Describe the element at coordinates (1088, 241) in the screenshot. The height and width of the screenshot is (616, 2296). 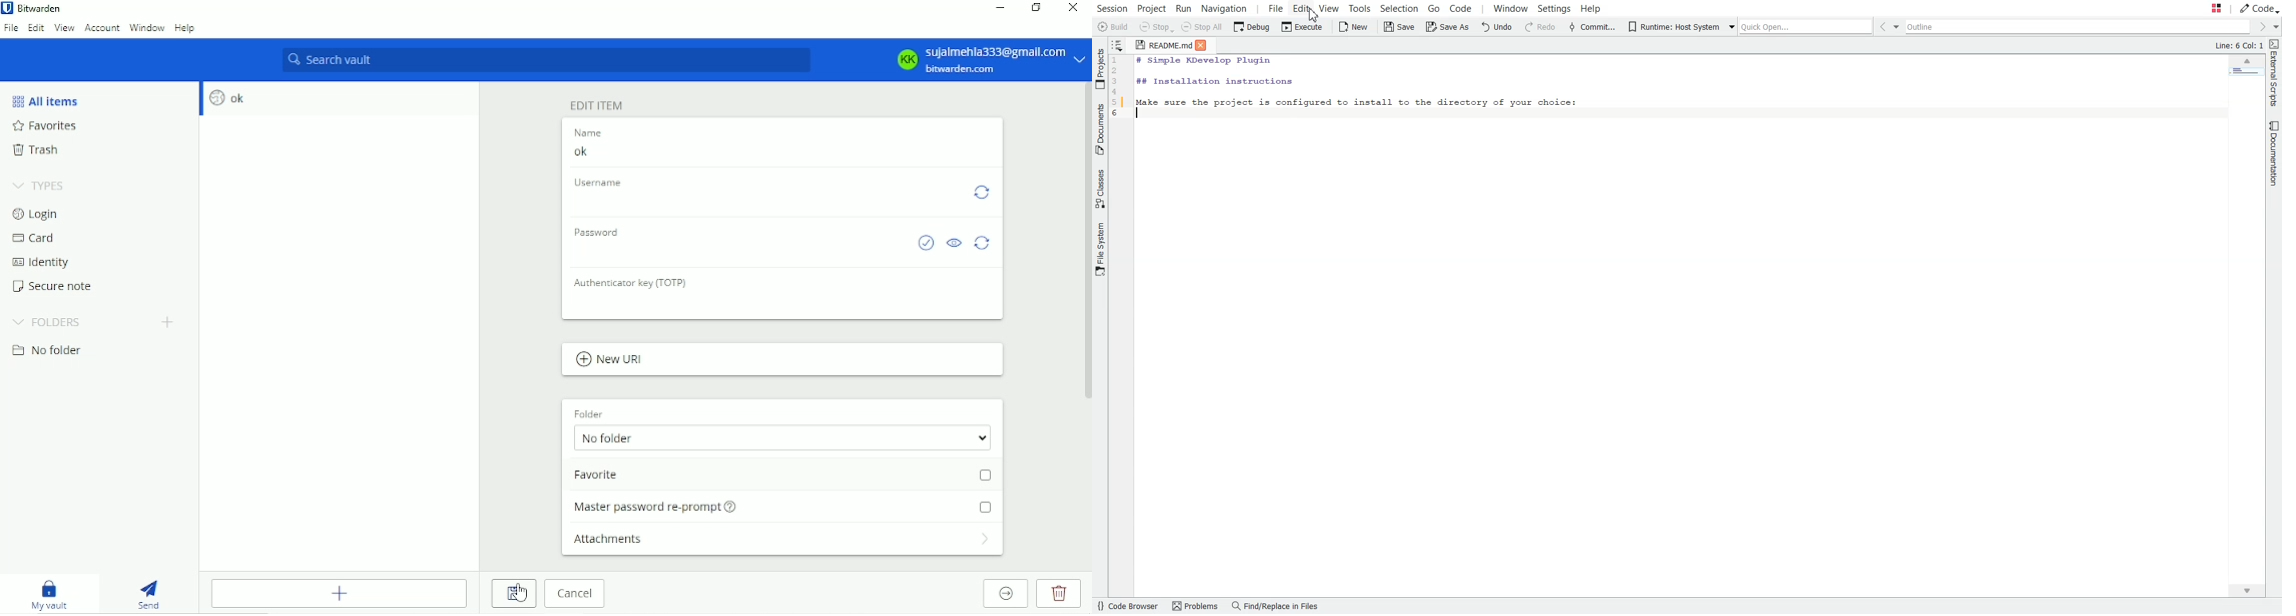
I see `VERTICAL SCROLLBAR` at that location.